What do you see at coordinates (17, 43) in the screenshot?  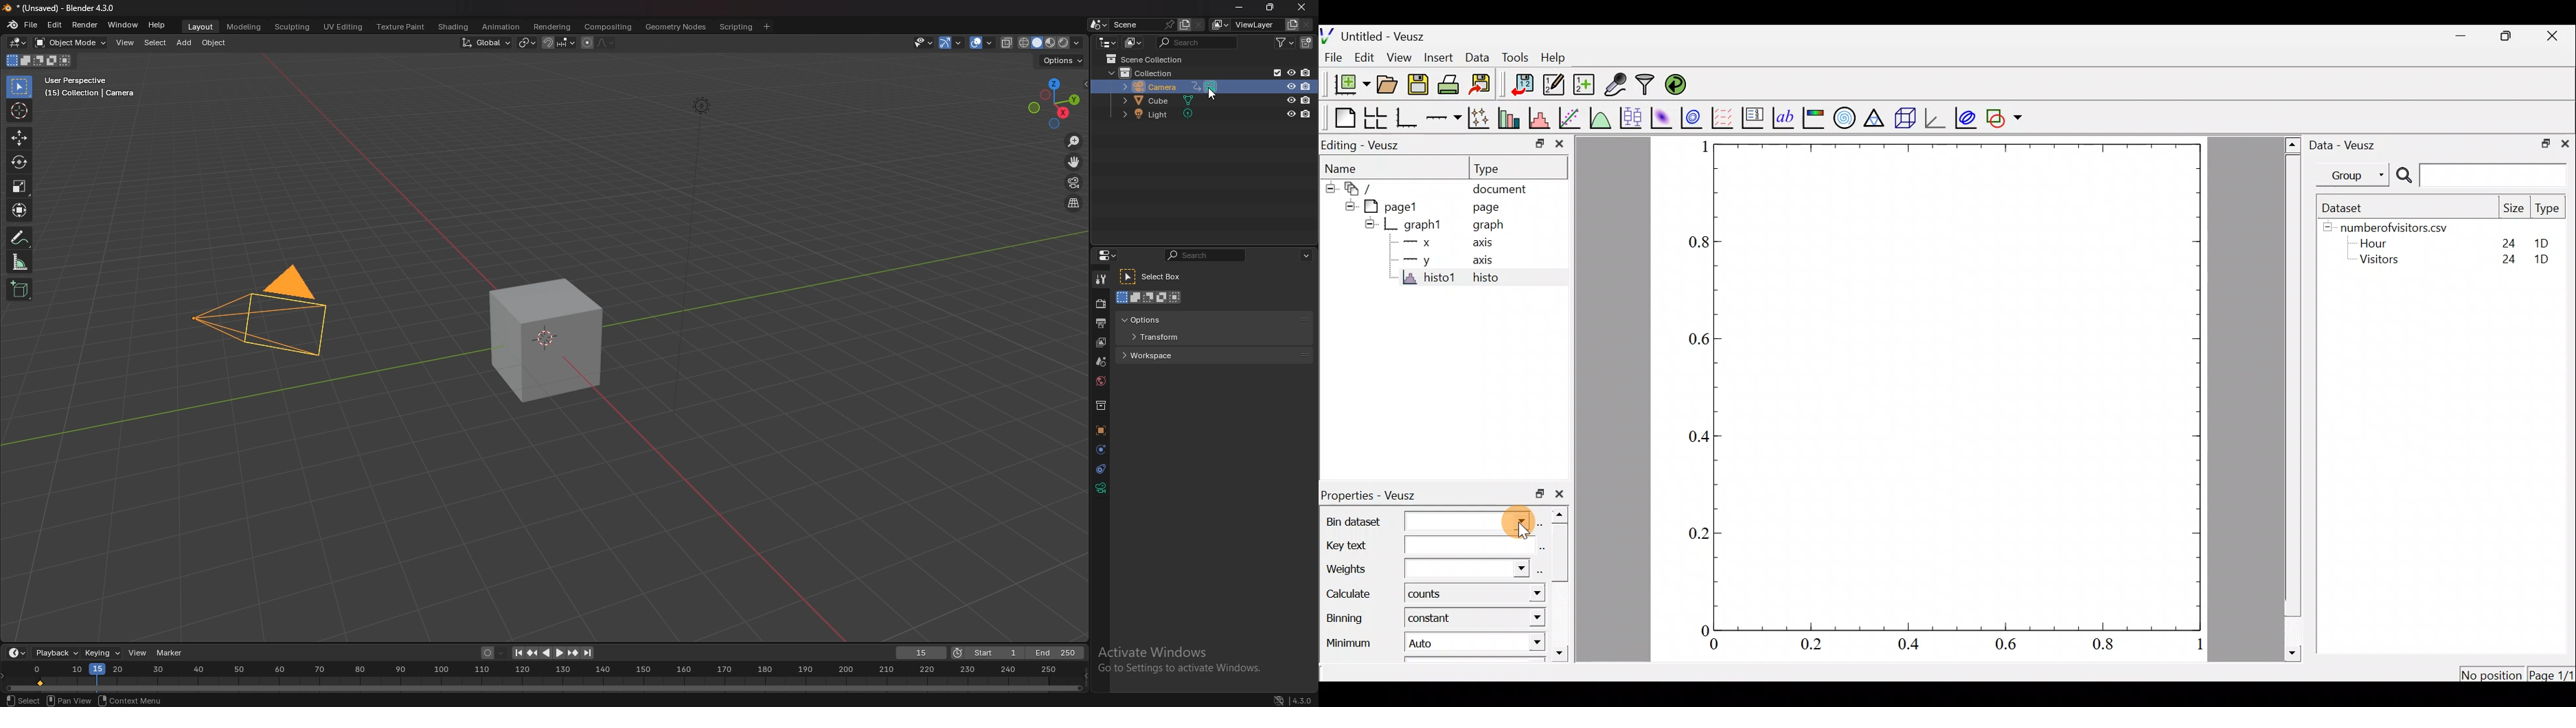 I see `editor type` at bounding box center [17, 43].